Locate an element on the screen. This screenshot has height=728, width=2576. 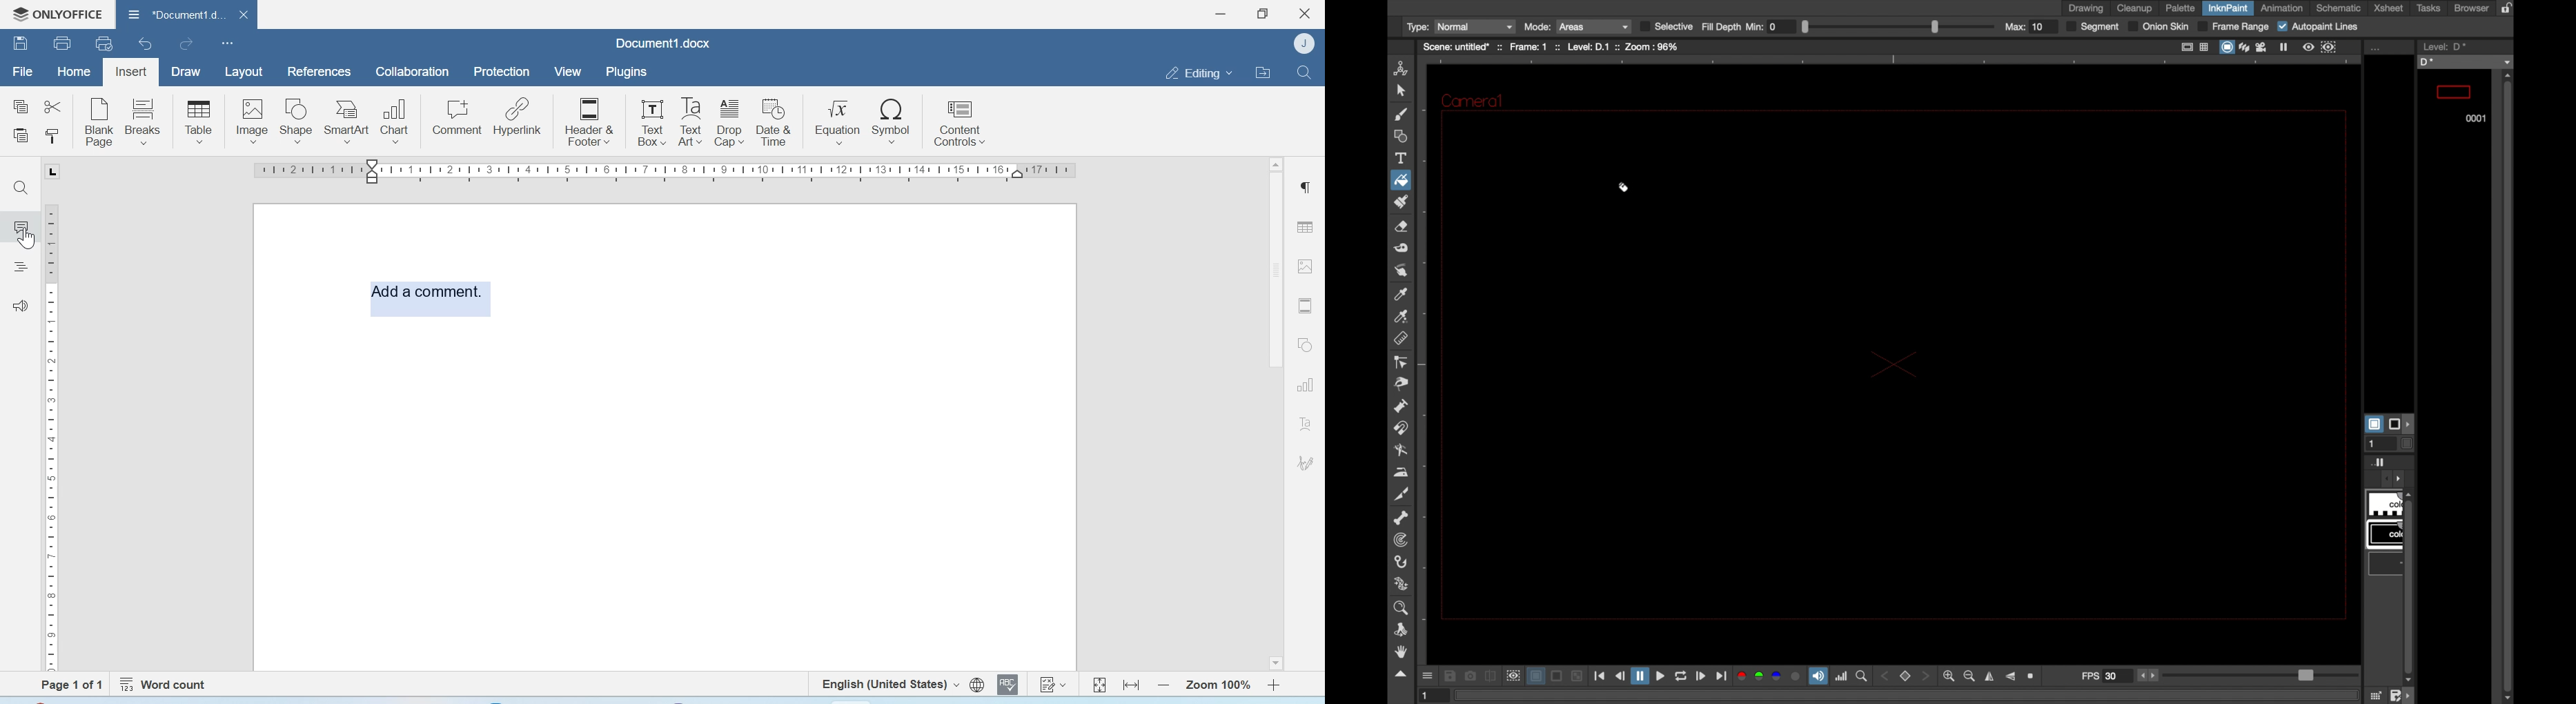
Layout is located at coordinates (243, 72).